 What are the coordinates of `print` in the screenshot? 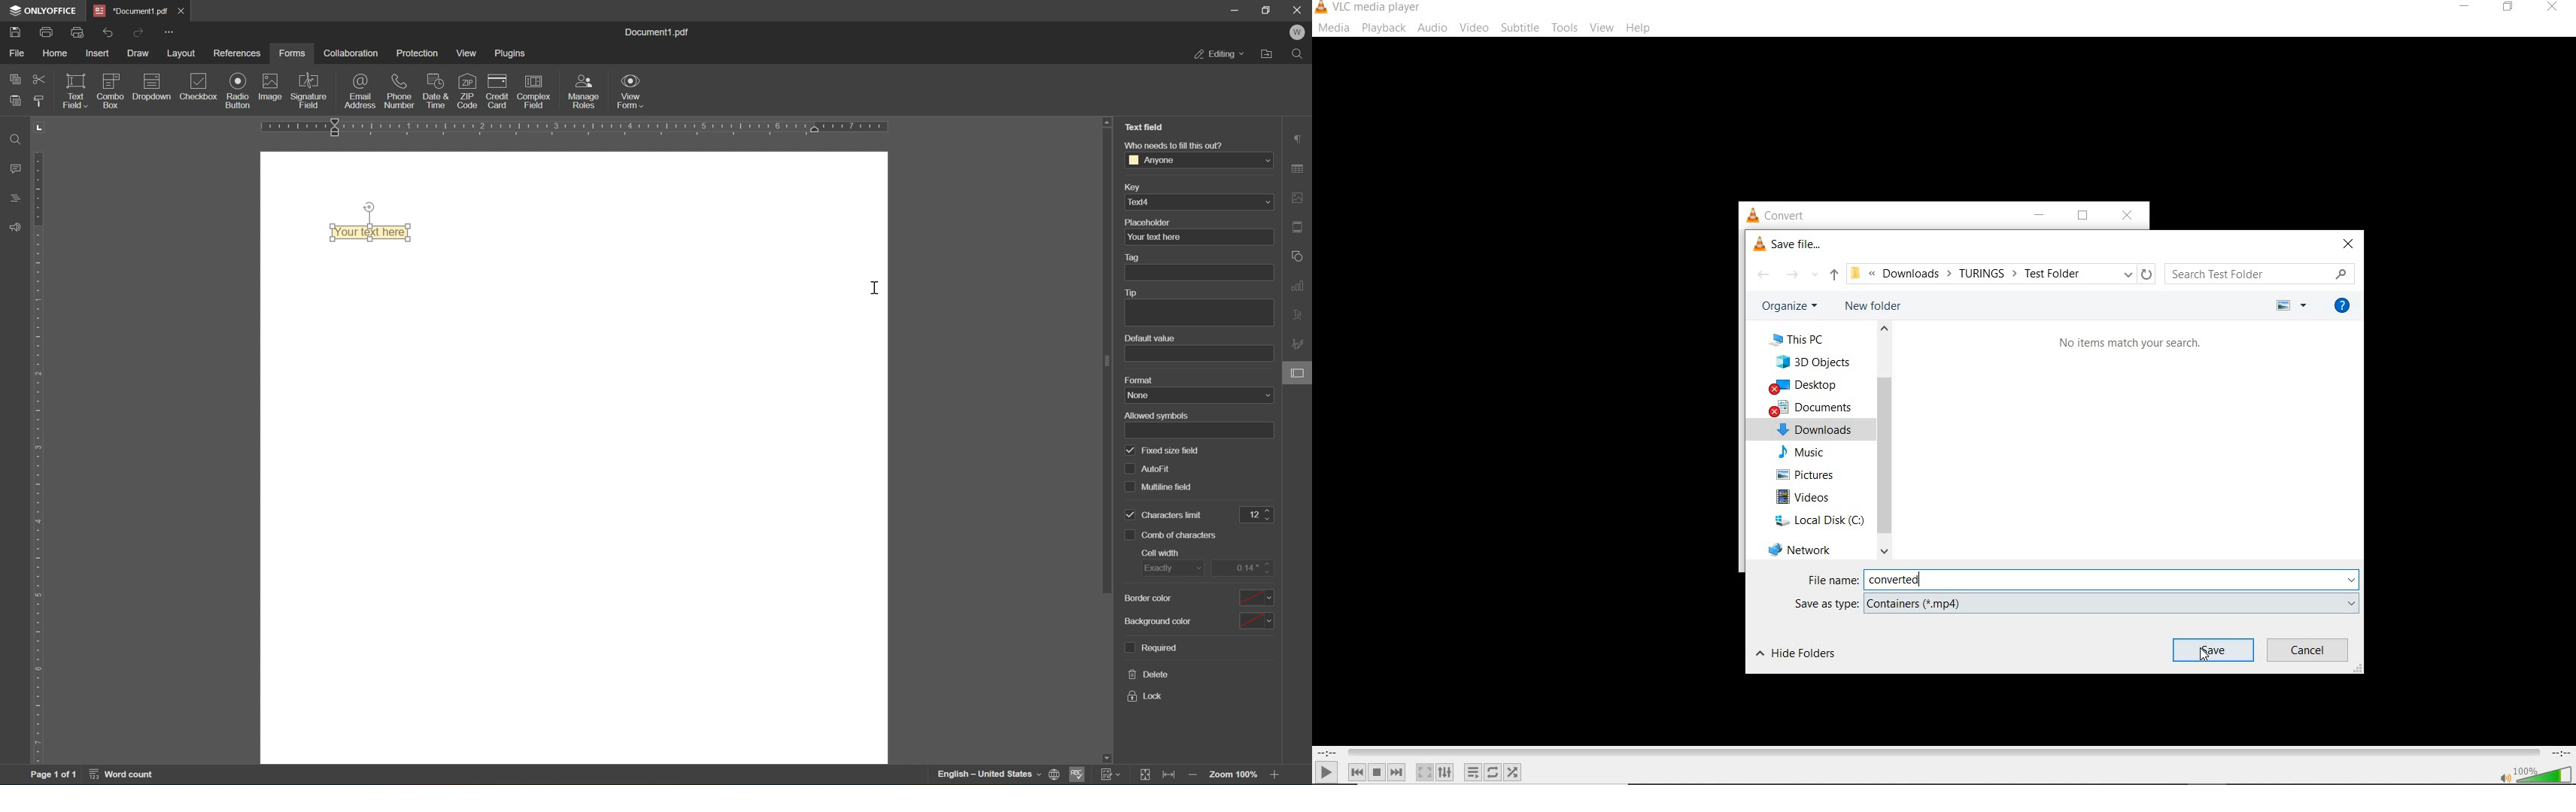 It's located at (47, 30).